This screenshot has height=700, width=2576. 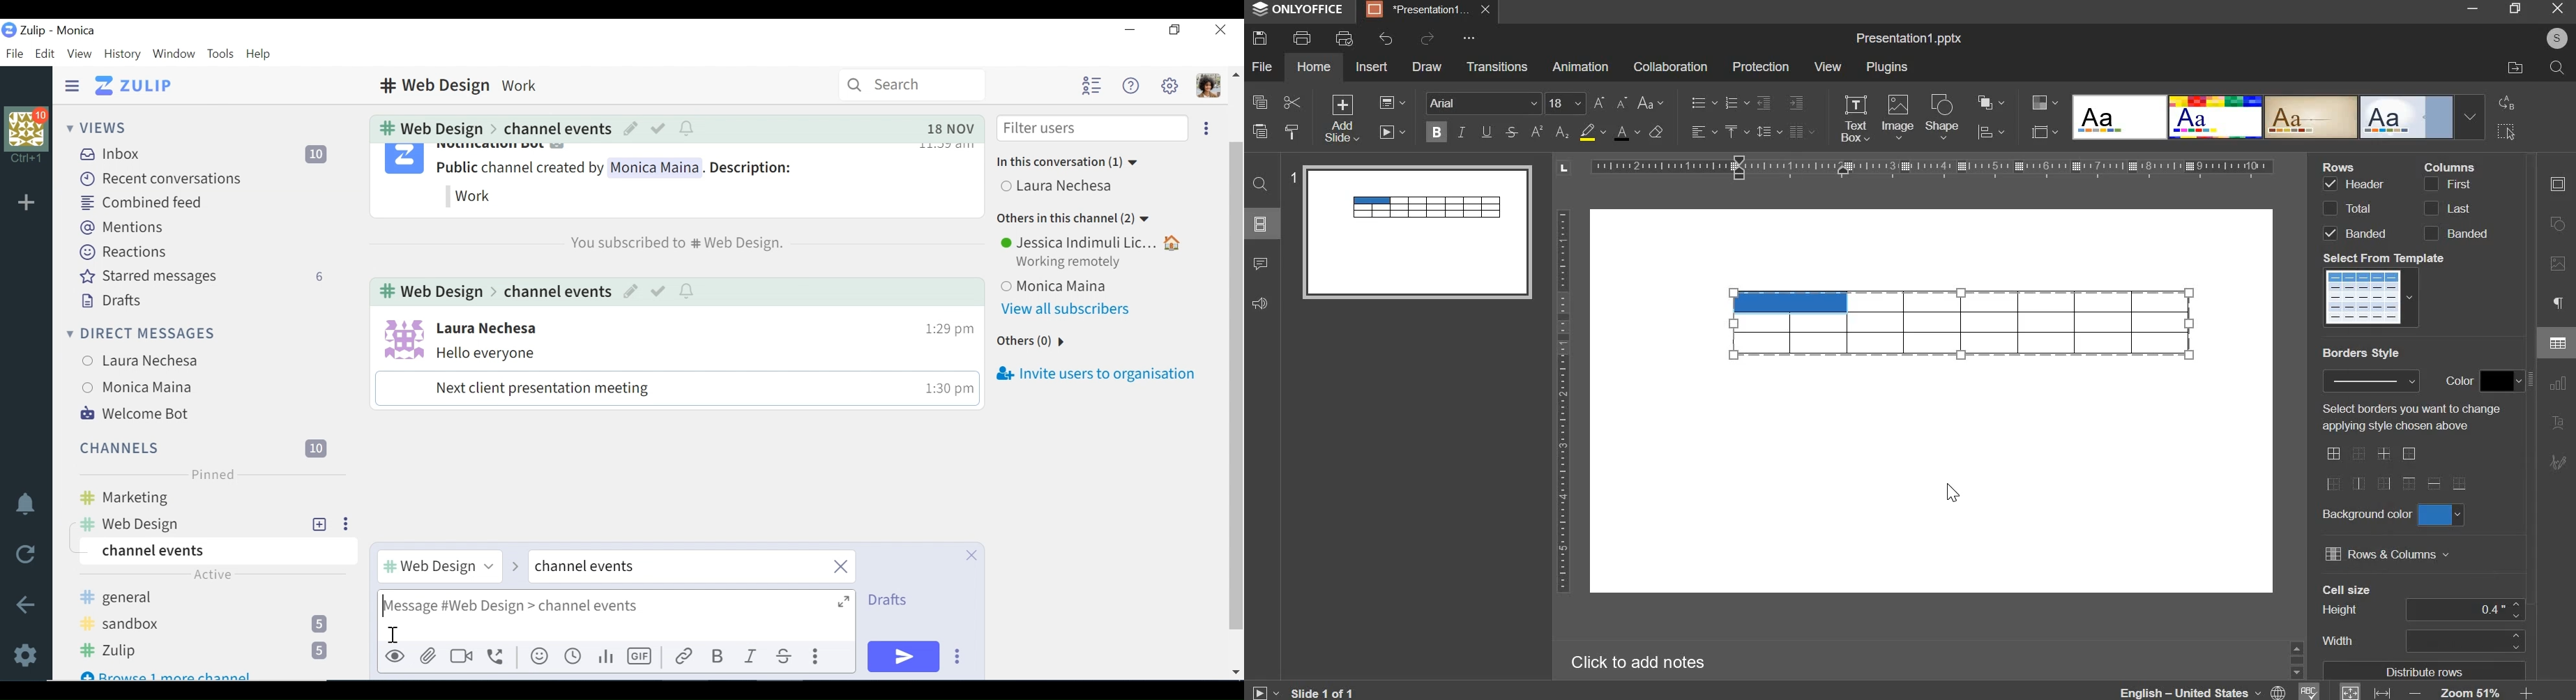 What do you see at coordinates (642, 657) in the screenshot?
I see `Add GIF` at bounding box center [642, 657].